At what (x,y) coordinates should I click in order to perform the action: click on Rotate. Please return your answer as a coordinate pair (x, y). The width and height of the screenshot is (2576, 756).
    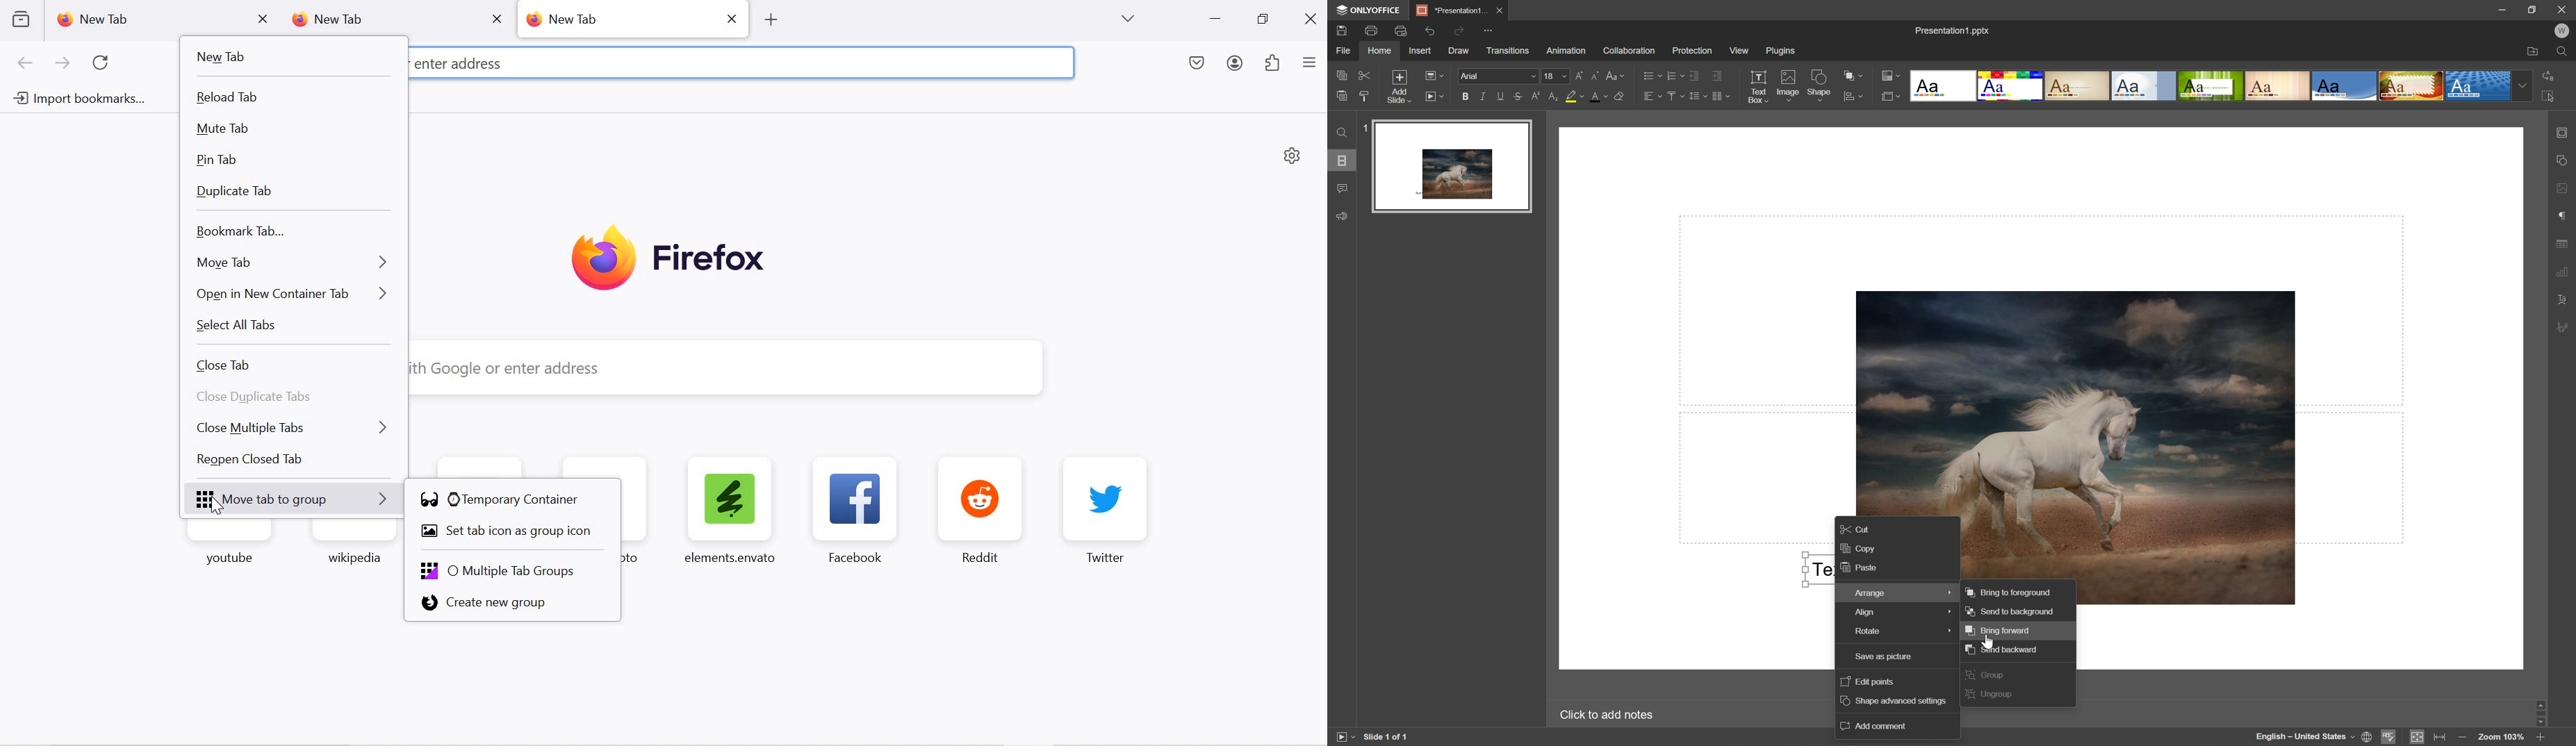
    Looking at the image, I should click on (1895, 633).